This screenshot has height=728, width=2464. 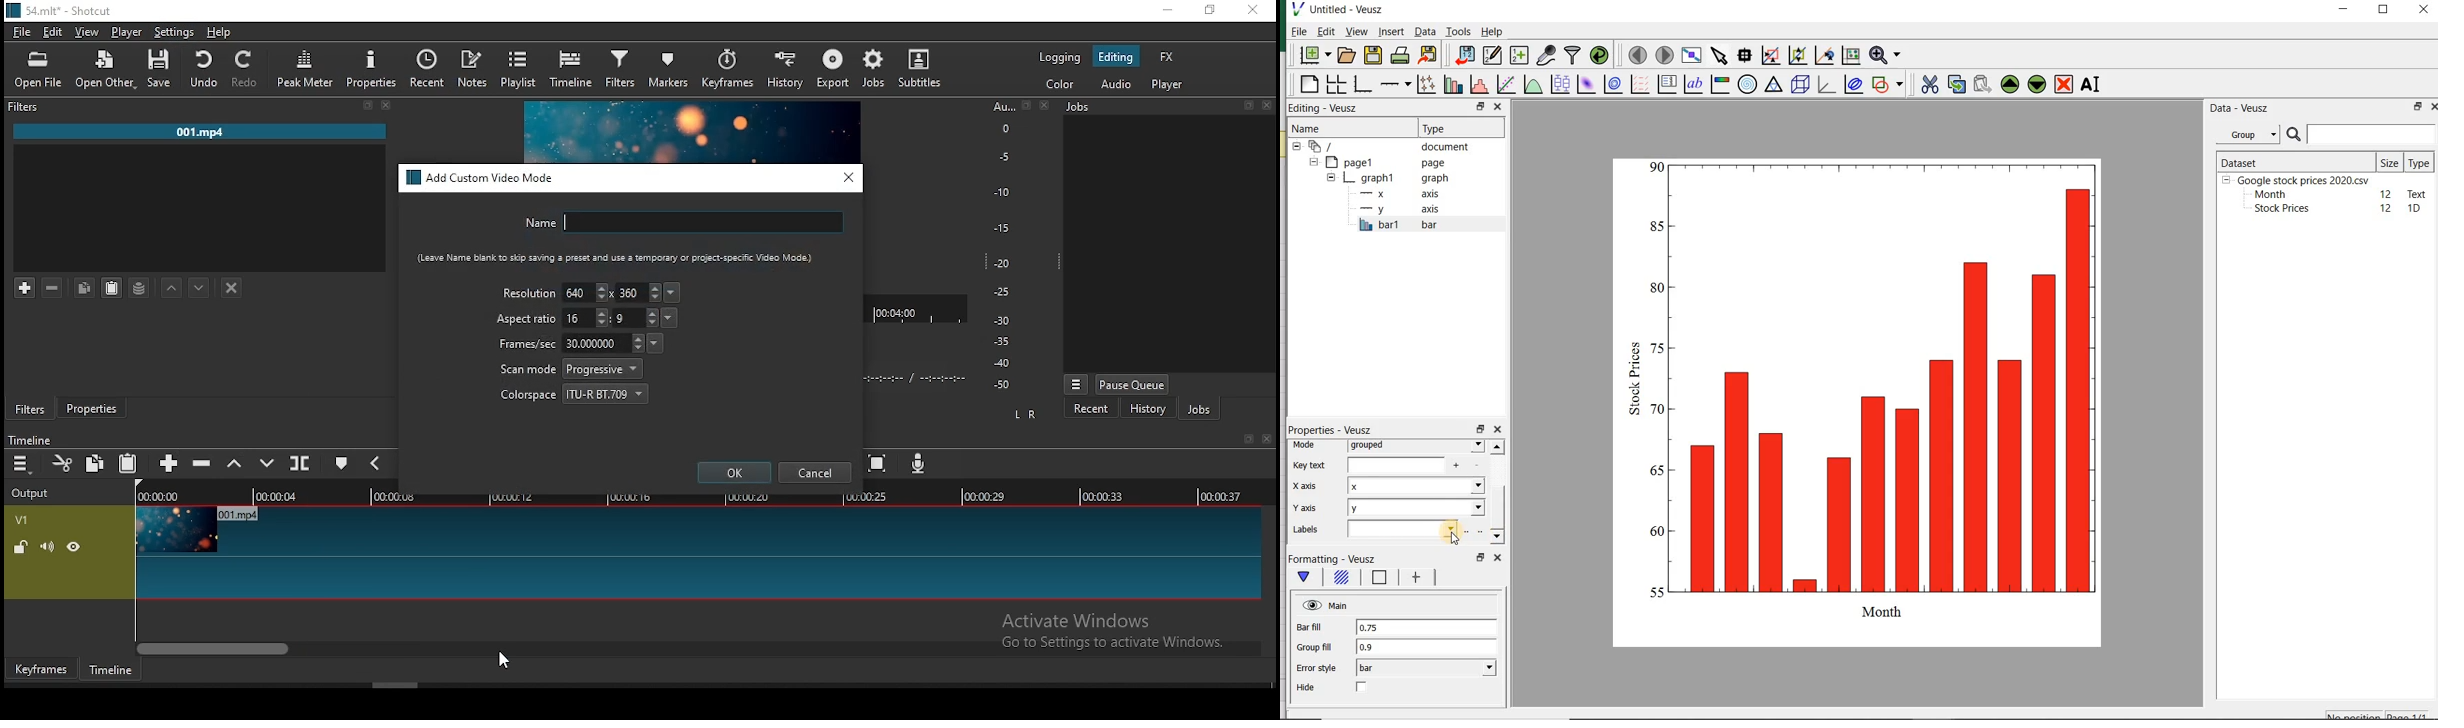 What do you see at coordinates (23, 548) in the screenshot?
I see `unlock` at bounding box center [23, 548].